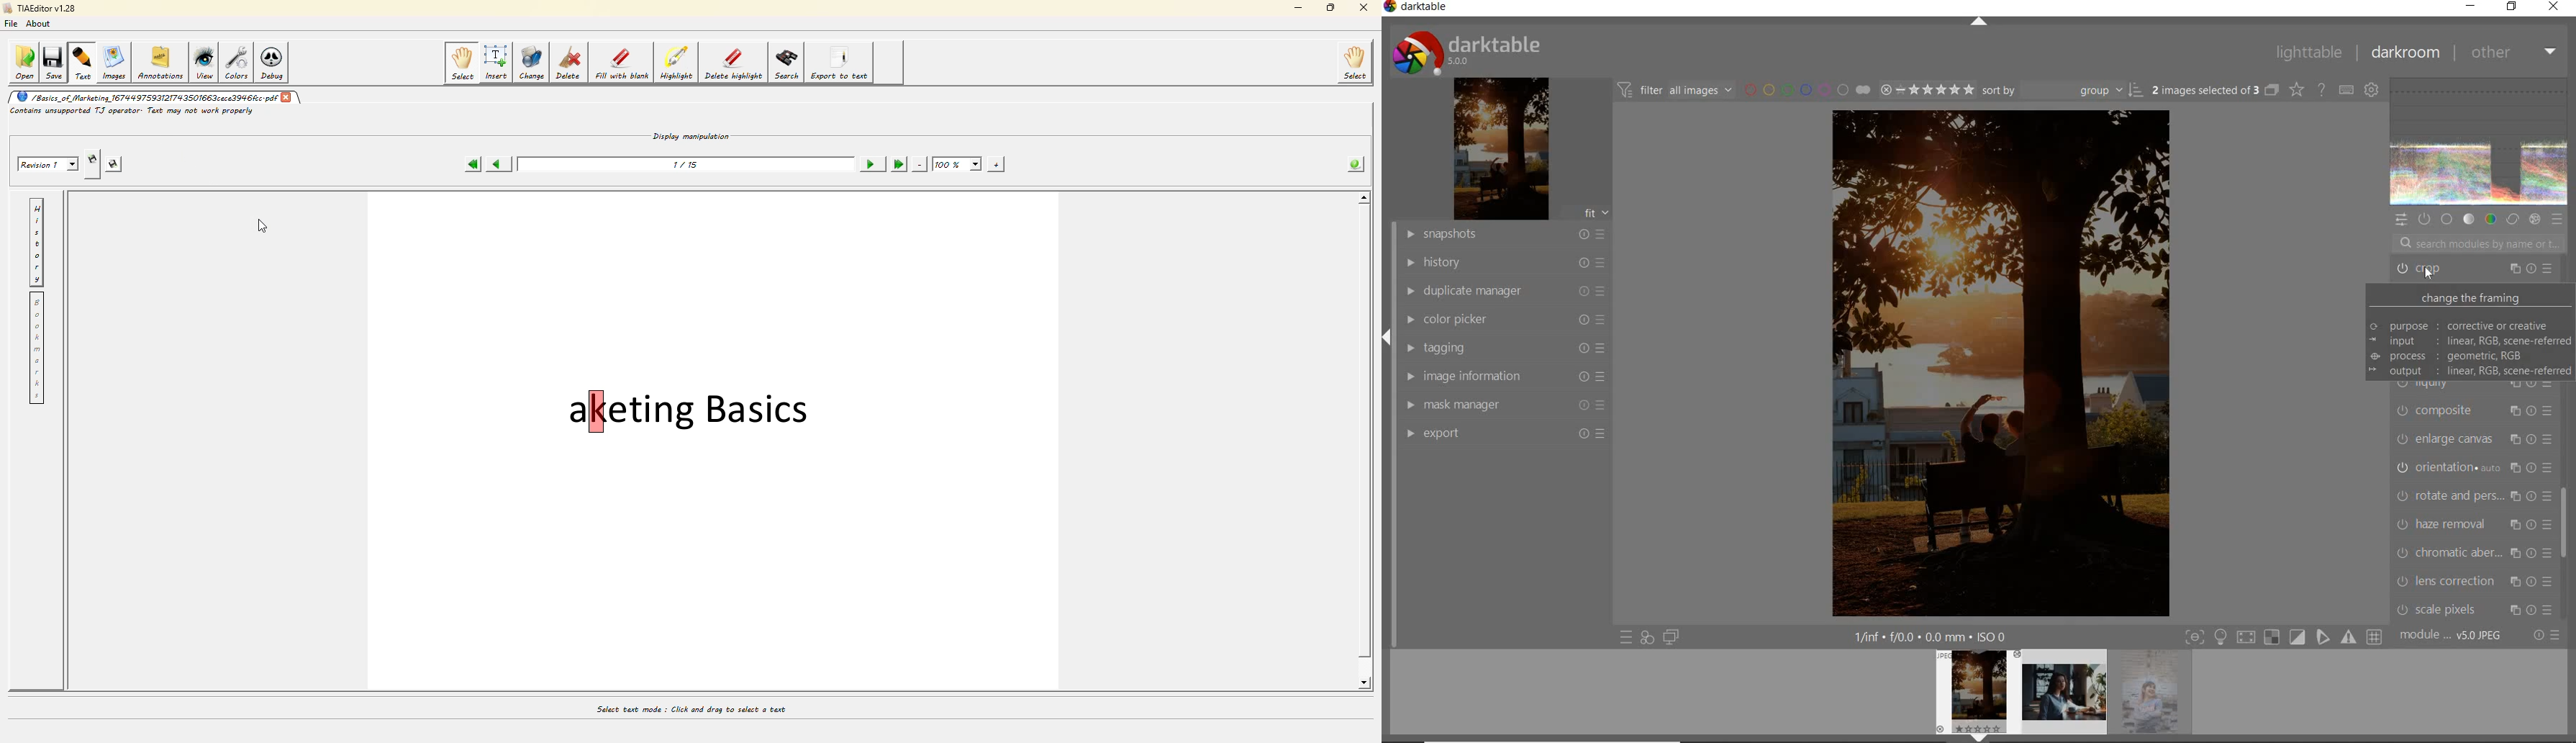 The height and width of the screenshot is (756, 2576). I want to click on toggle mode, so click(2284, 636).